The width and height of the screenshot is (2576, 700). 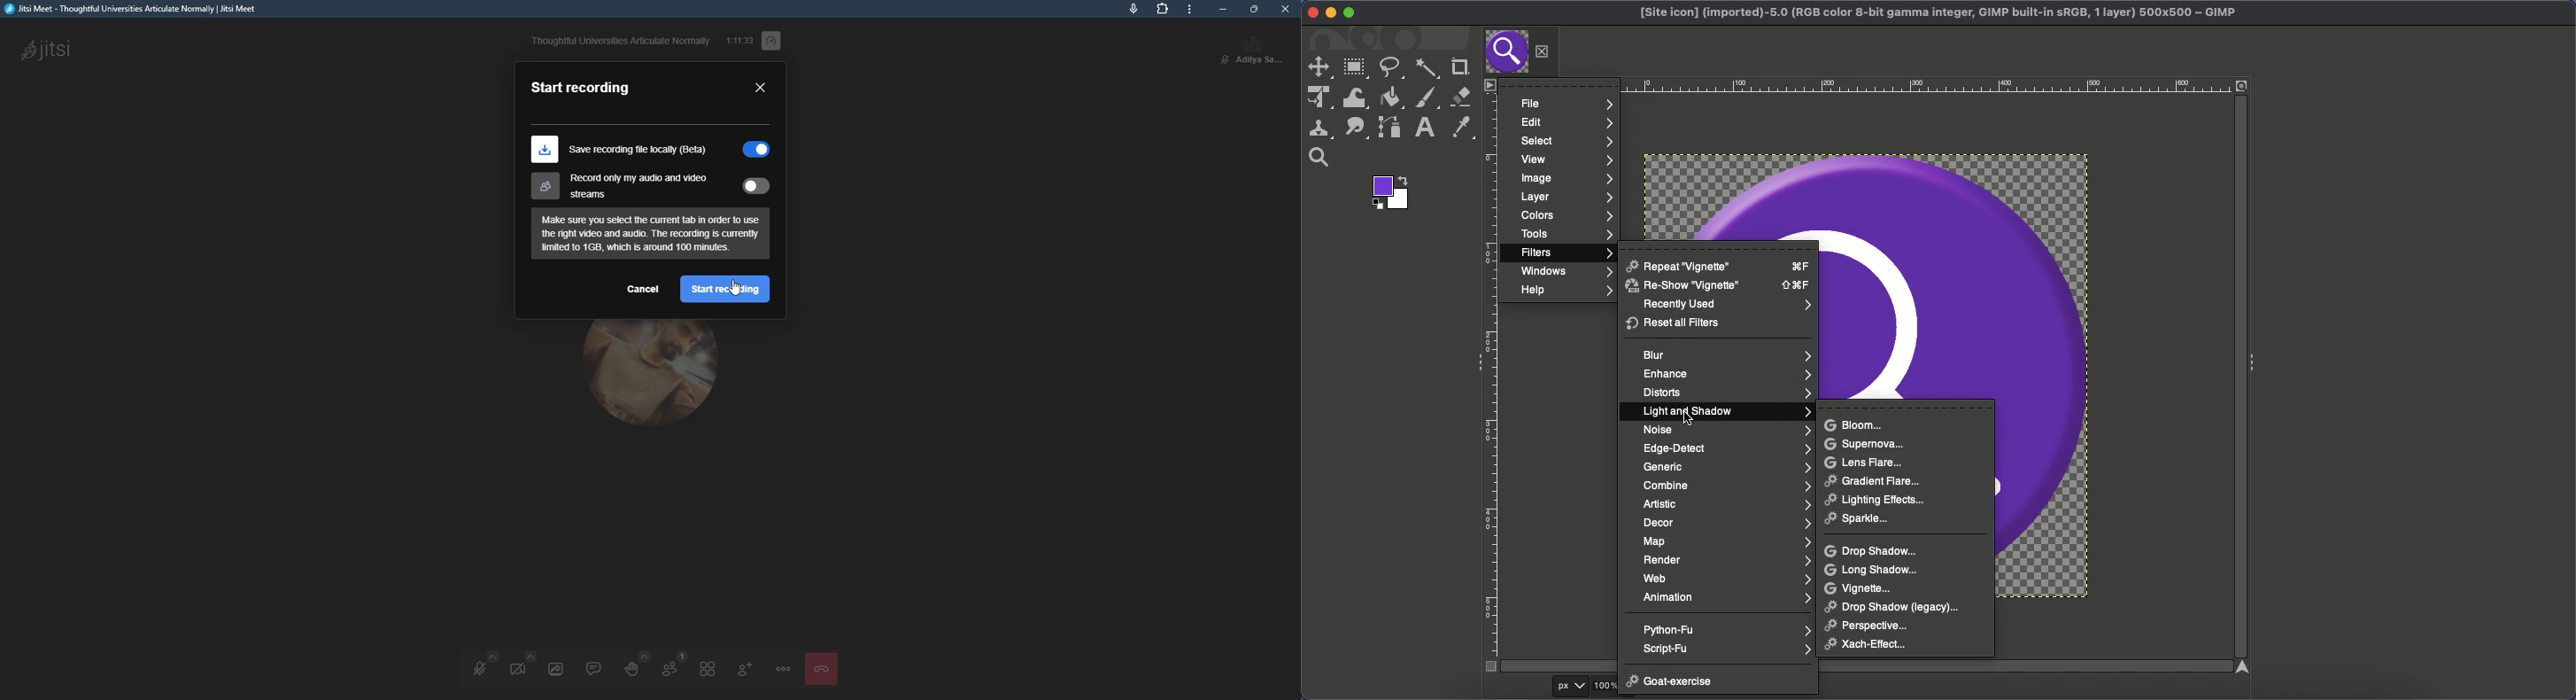 I want to click on start recording, so click(x=727, y=290).